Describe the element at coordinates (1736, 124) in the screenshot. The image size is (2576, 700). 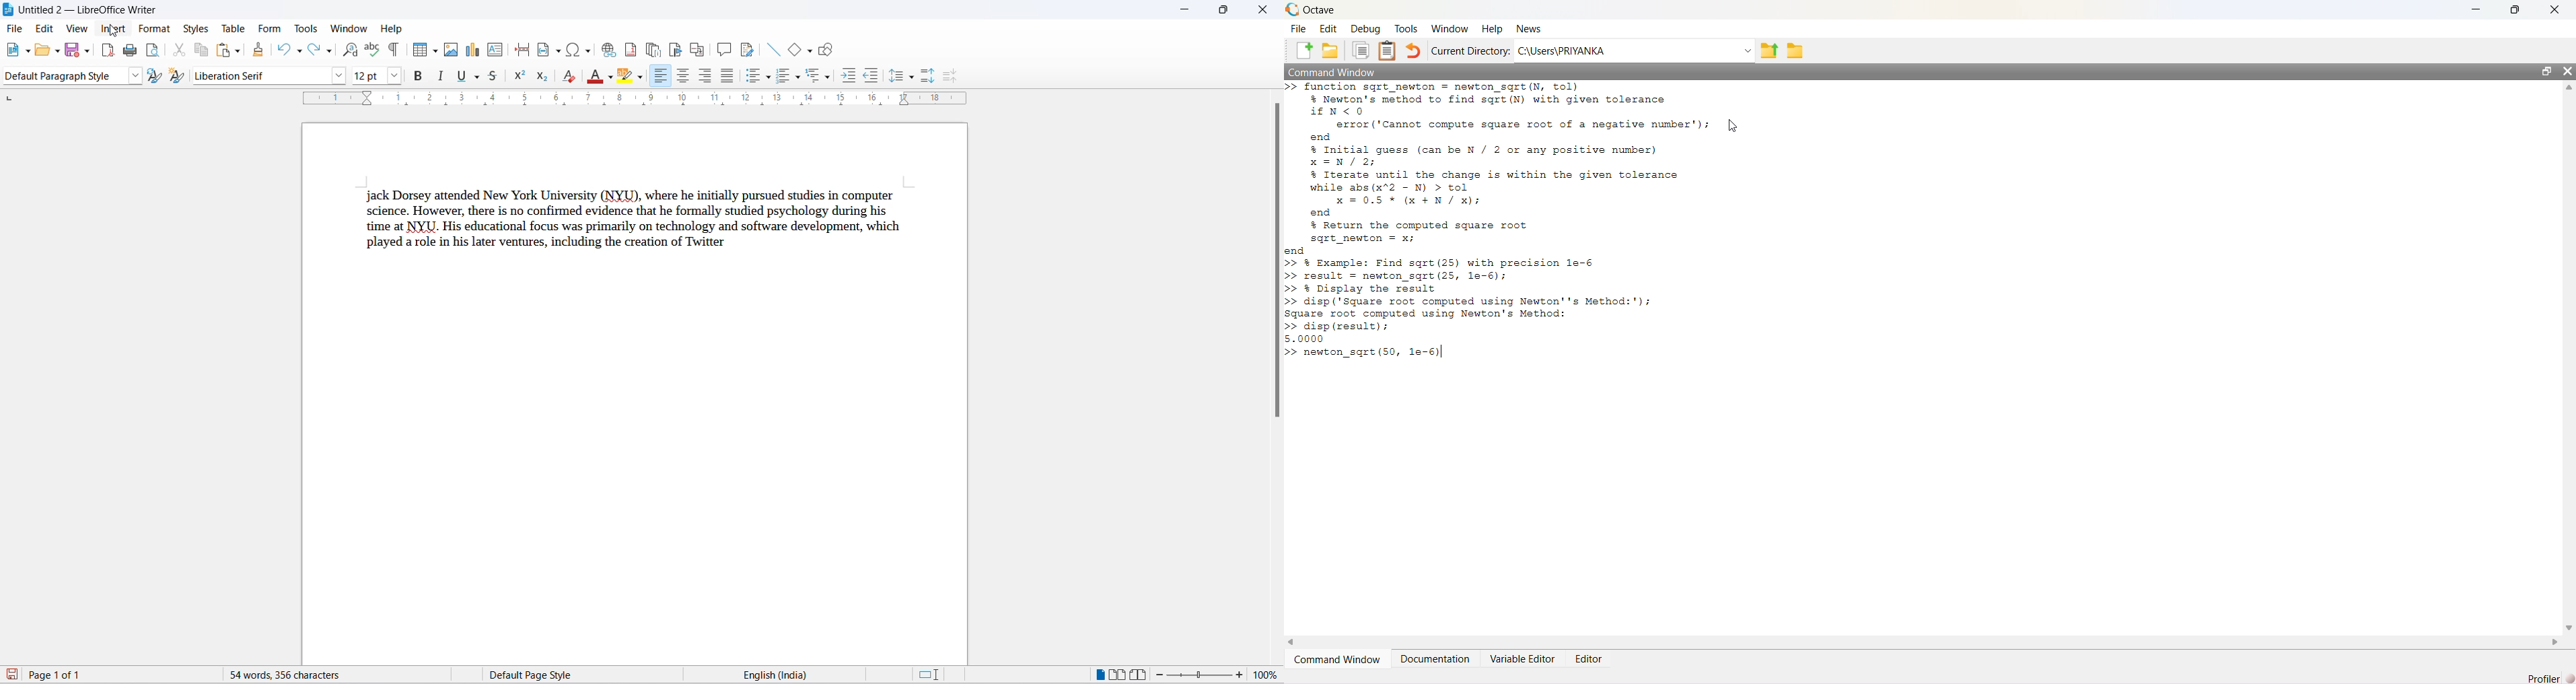
I see `Cursor` at that location.